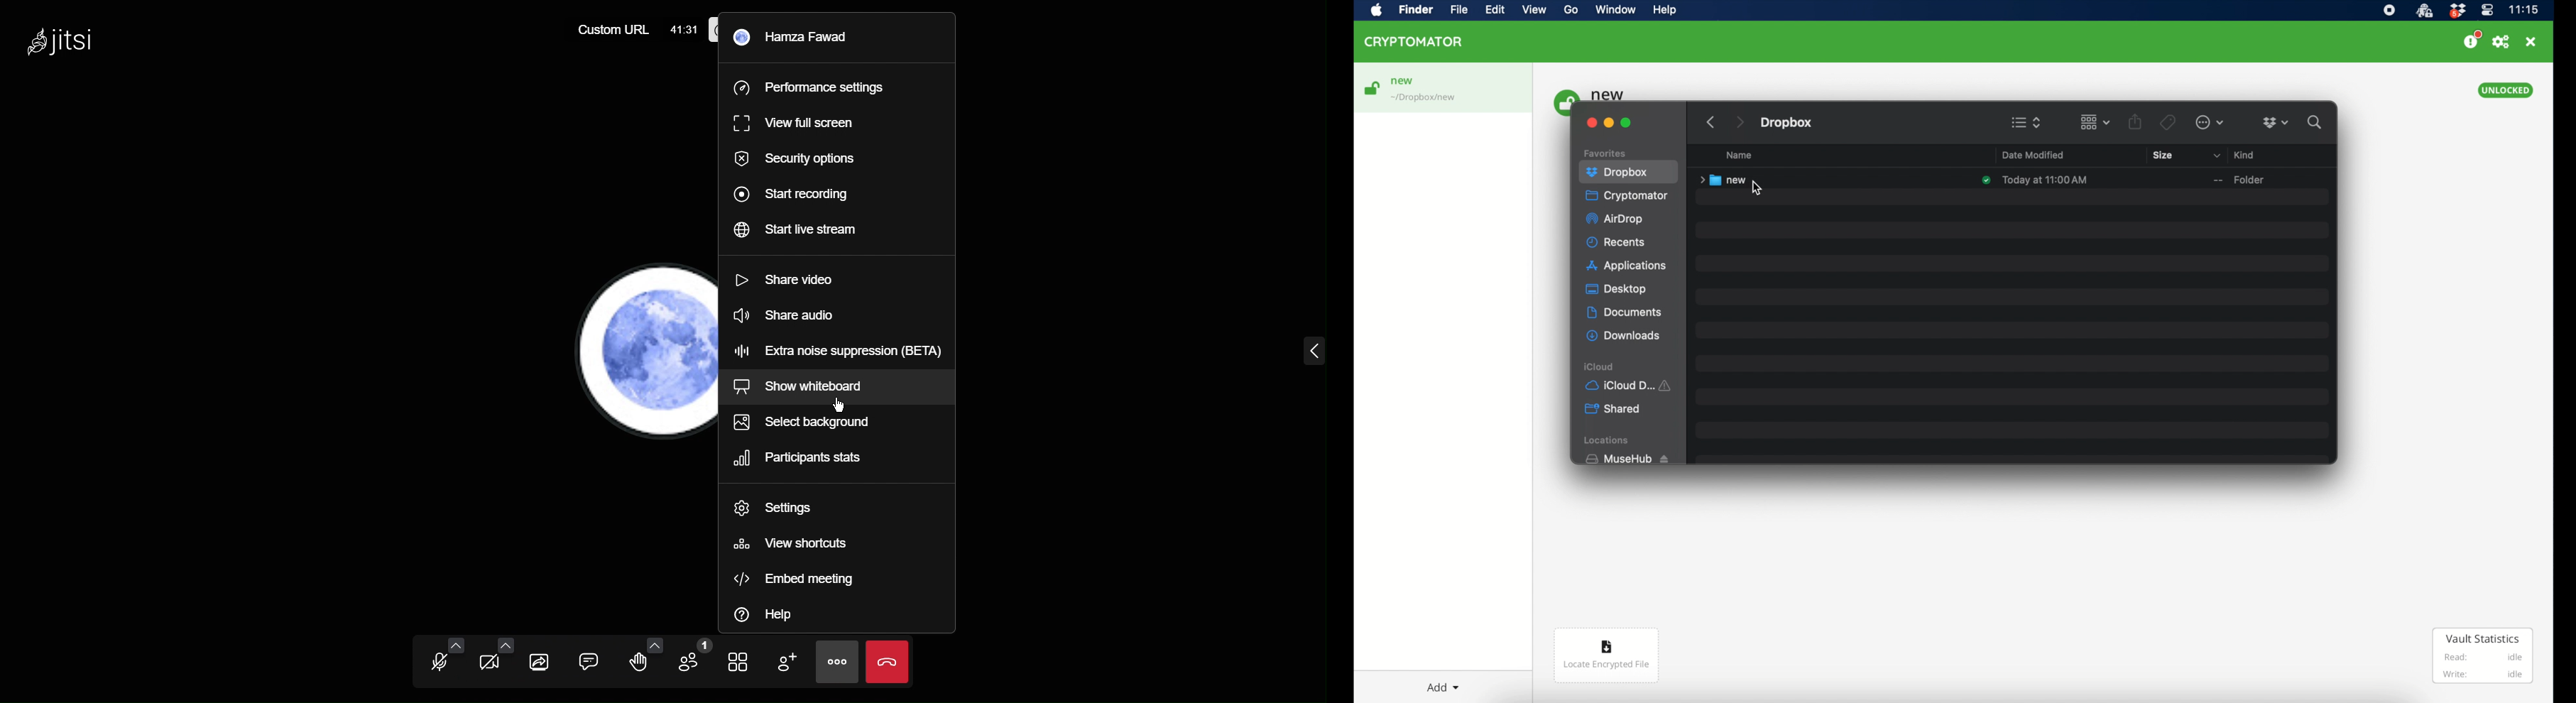 Image resolution: width=2576 pixels, height=728 pixels. I want to click on Share video, so click(786, 284).